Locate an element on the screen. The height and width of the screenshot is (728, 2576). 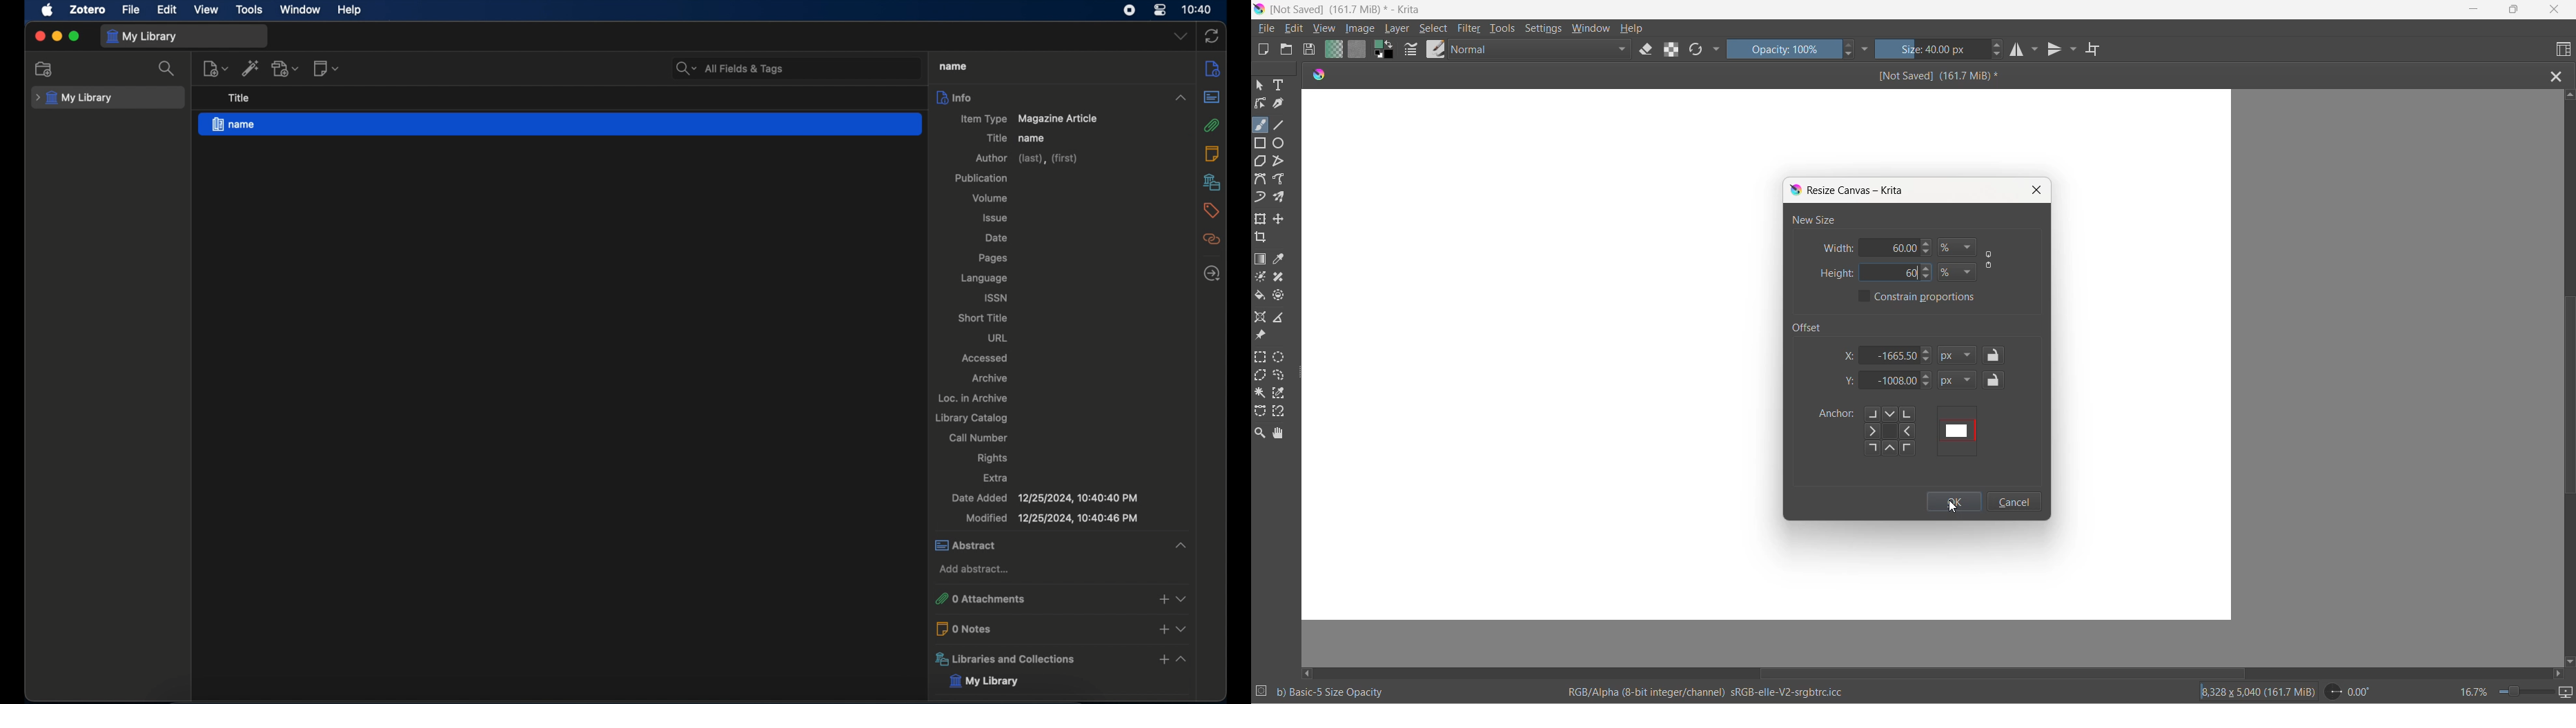
horizontal mirror tool is located at coordinates (2019, 51).